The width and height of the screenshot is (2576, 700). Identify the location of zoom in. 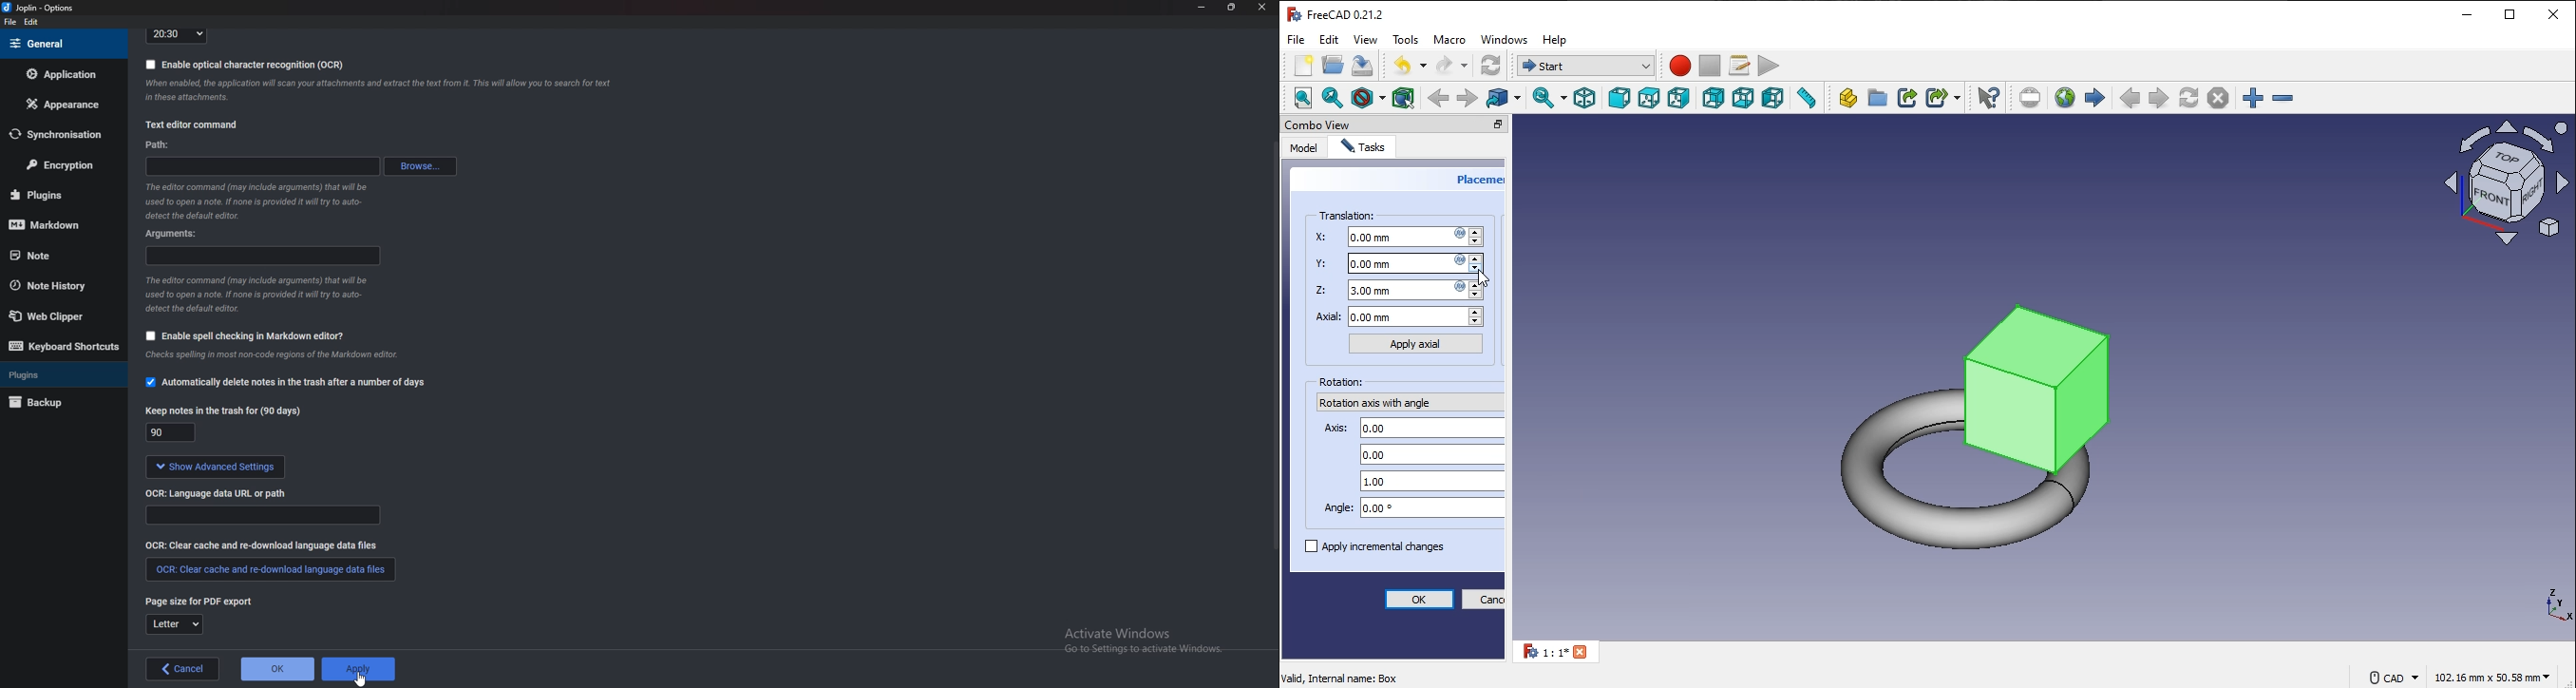
(2282, 97).